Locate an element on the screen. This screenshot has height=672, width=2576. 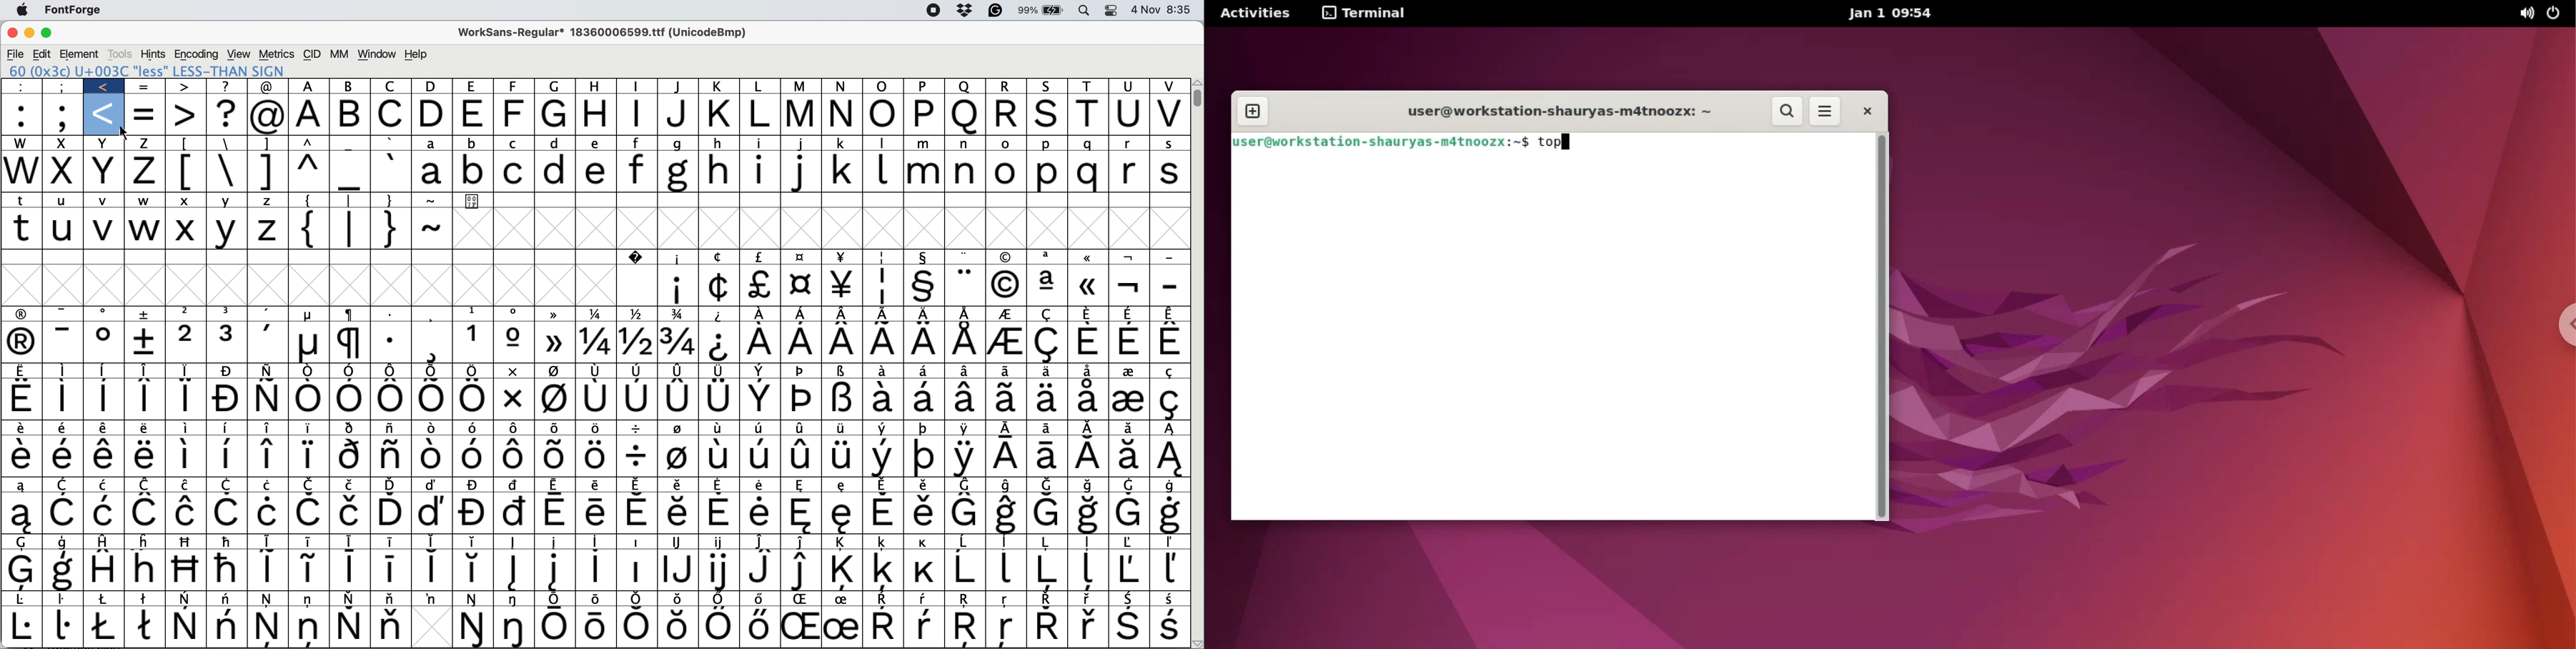
Symbol is located at coordinates (843, 570).